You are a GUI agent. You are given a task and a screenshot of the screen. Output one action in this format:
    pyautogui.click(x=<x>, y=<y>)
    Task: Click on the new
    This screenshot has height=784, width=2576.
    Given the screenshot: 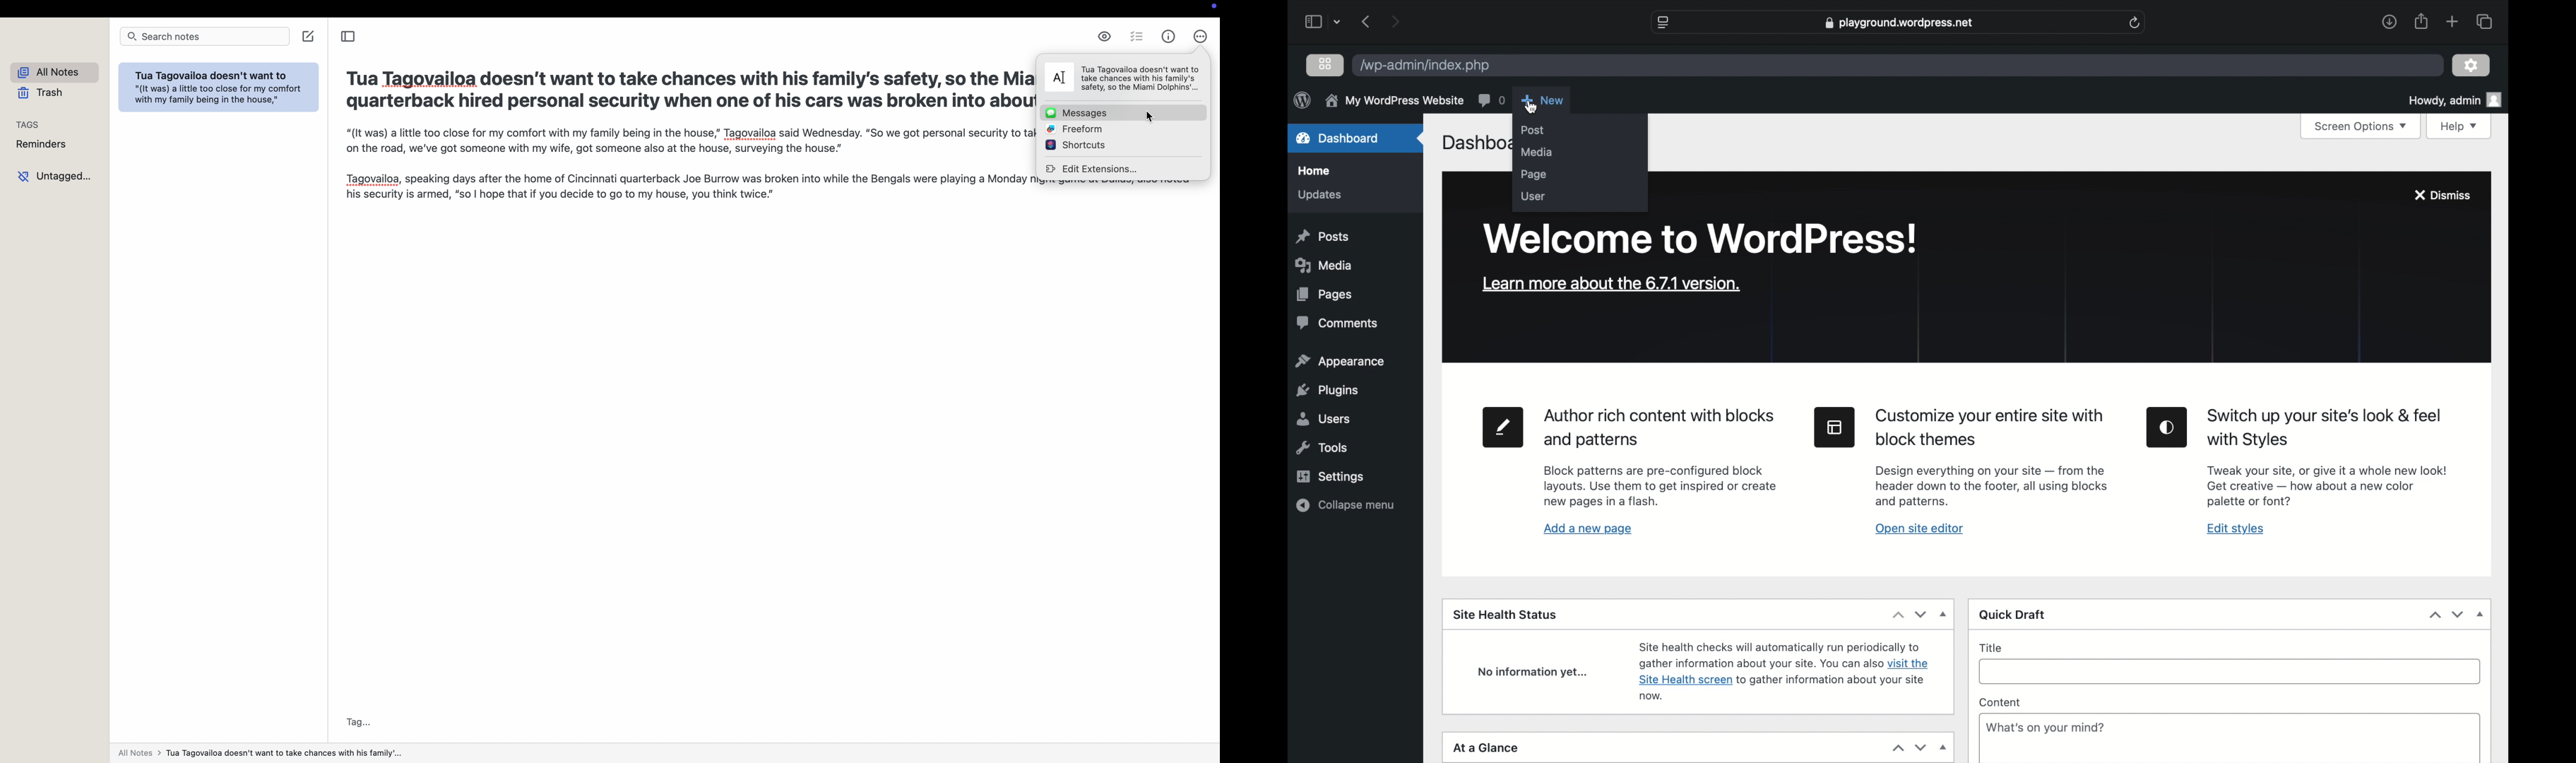 What is the action you would take?
    pyautogui.click(x=1542, y=101)
    